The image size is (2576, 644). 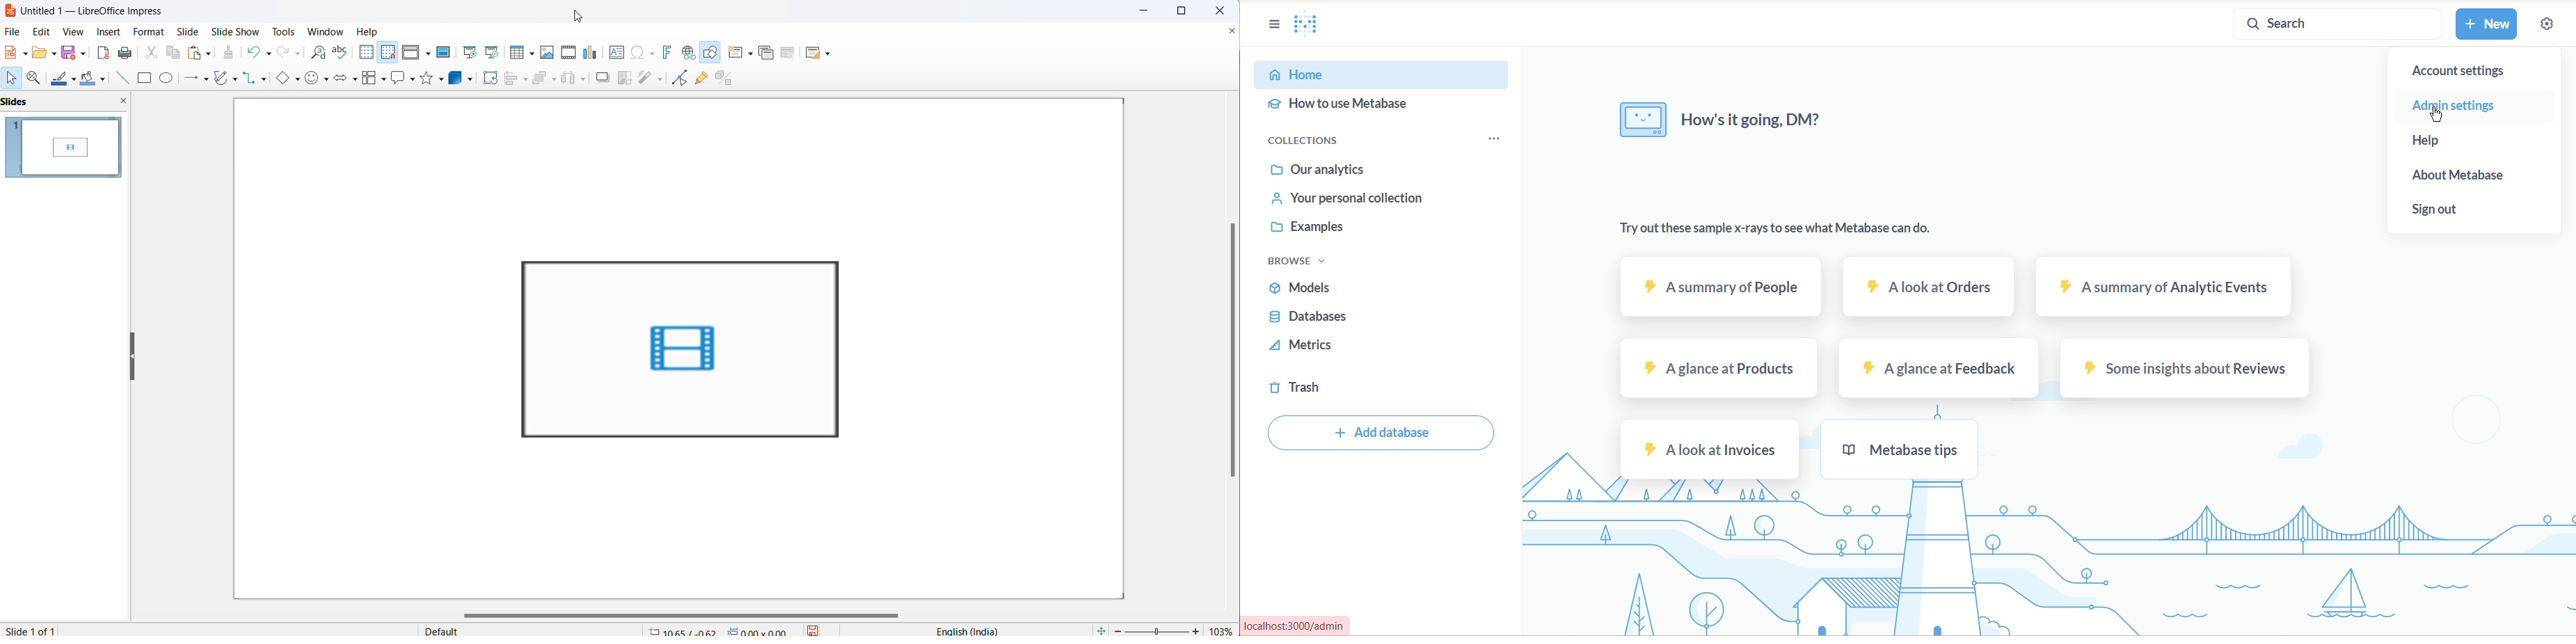 What do you see at coordinates (389, 53) in the screenshot?
I see `snap to grid` at bounding box center [389, 53].